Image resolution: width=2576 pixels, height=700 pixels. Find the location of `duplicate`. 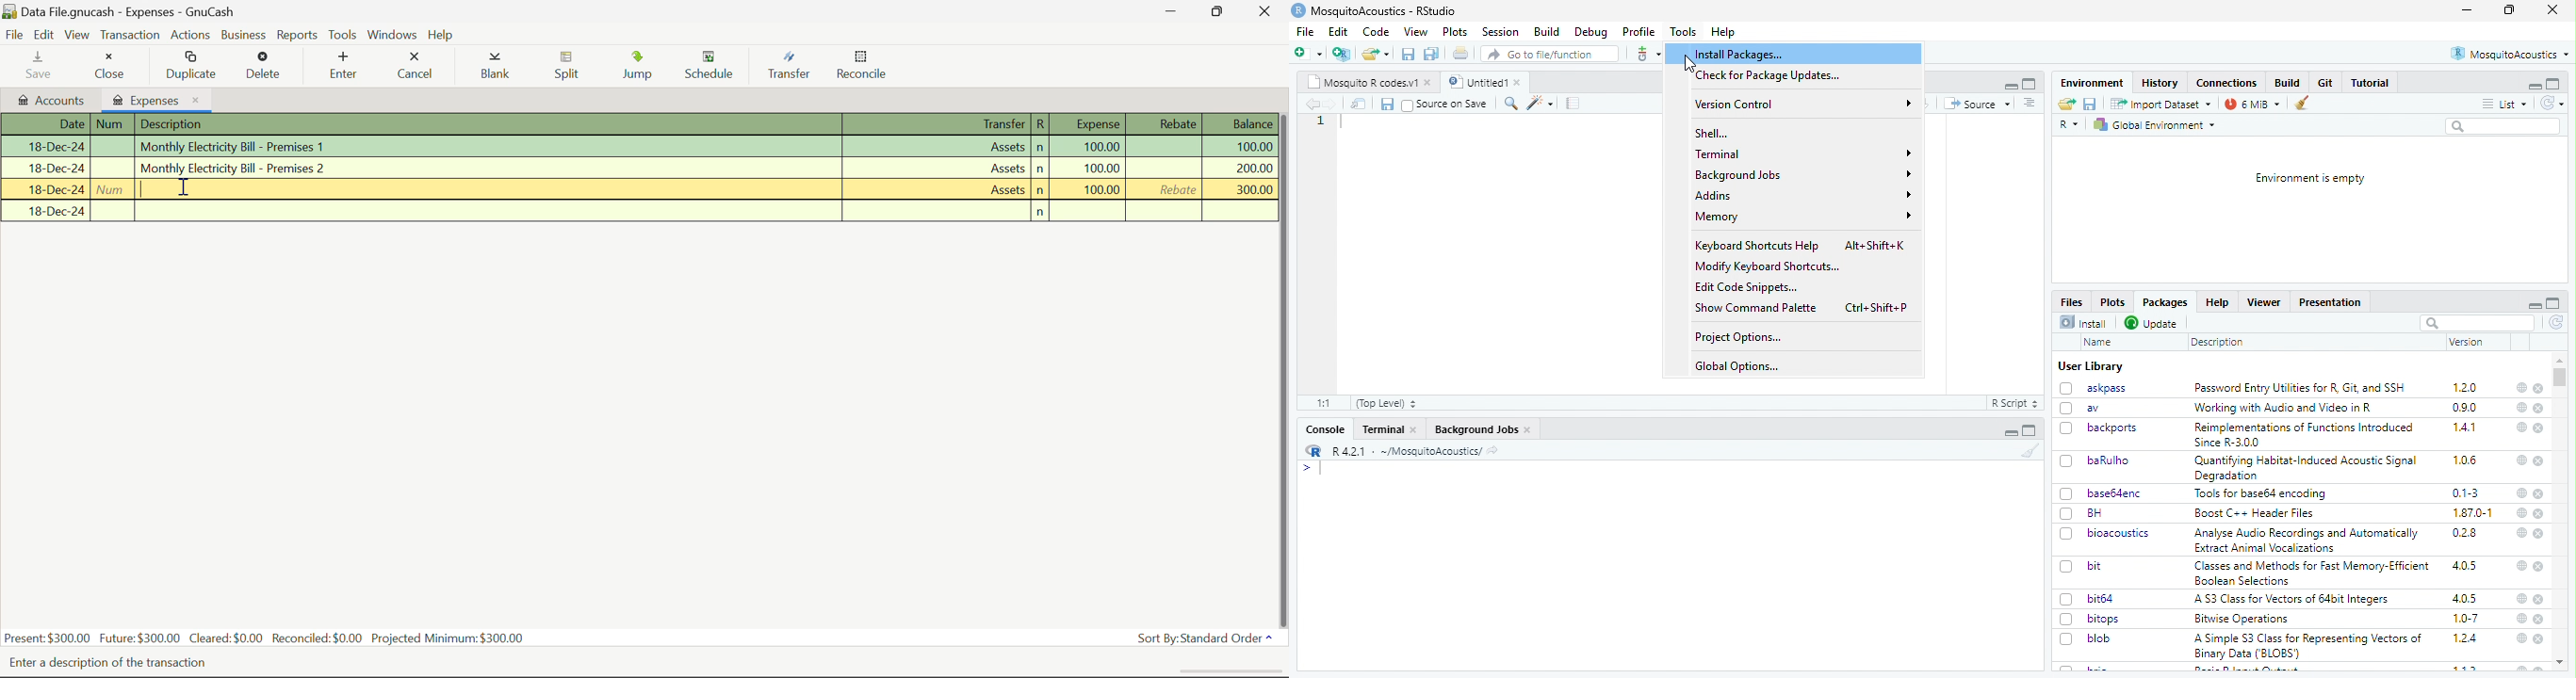

duplicate is located at coordinates (1432, 54).